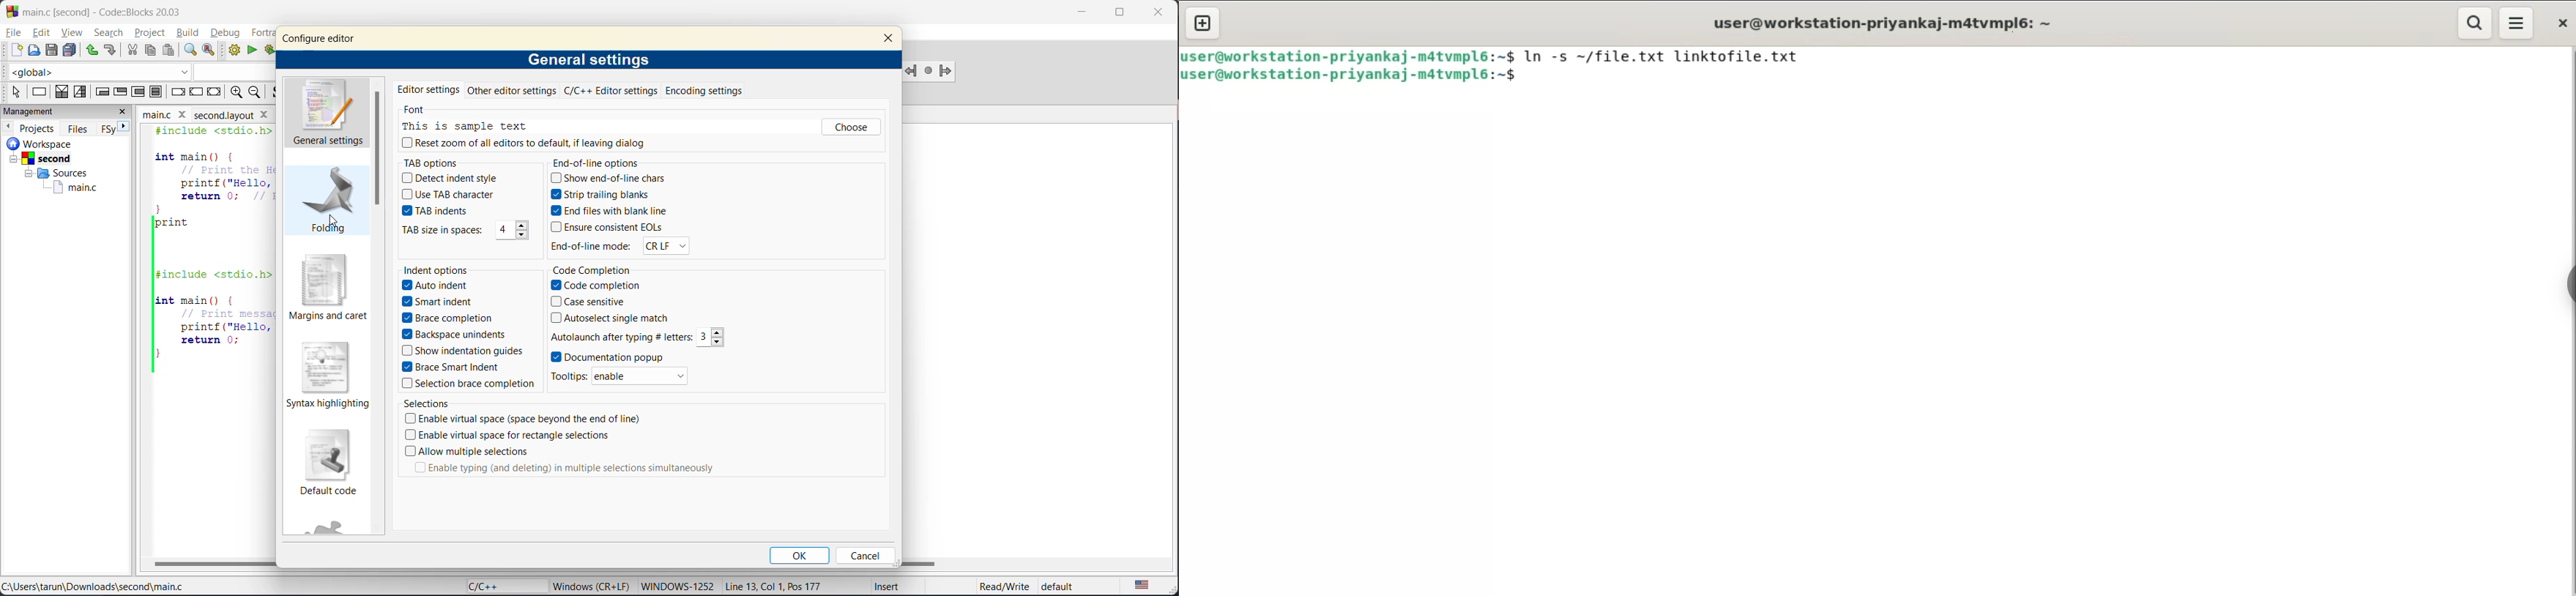 This screenshot has width=2576, height=616. Describe the element at coordinates (240, 113) in the screenshot. I see `Second layout` at that location.